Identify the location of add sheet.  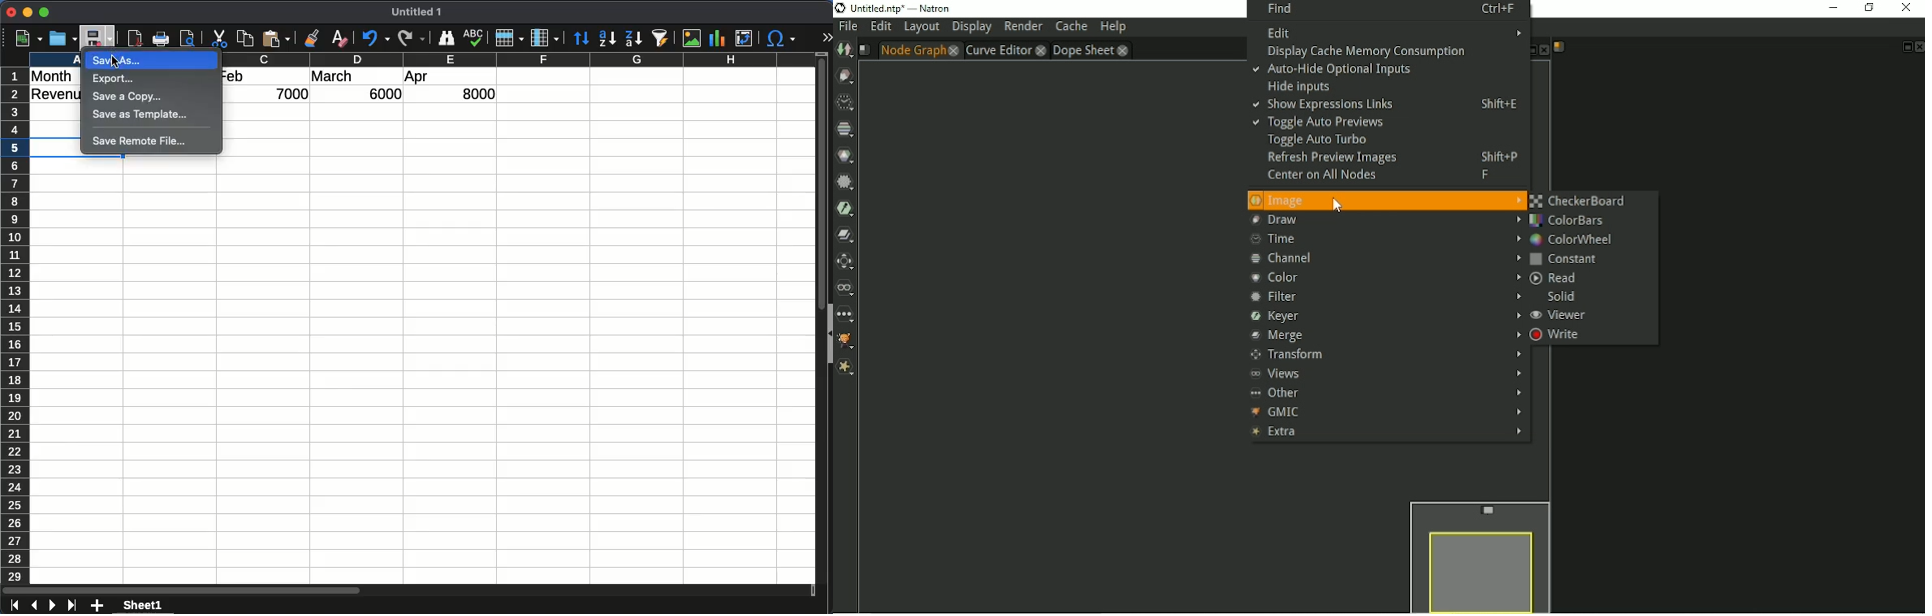
(98, 606).